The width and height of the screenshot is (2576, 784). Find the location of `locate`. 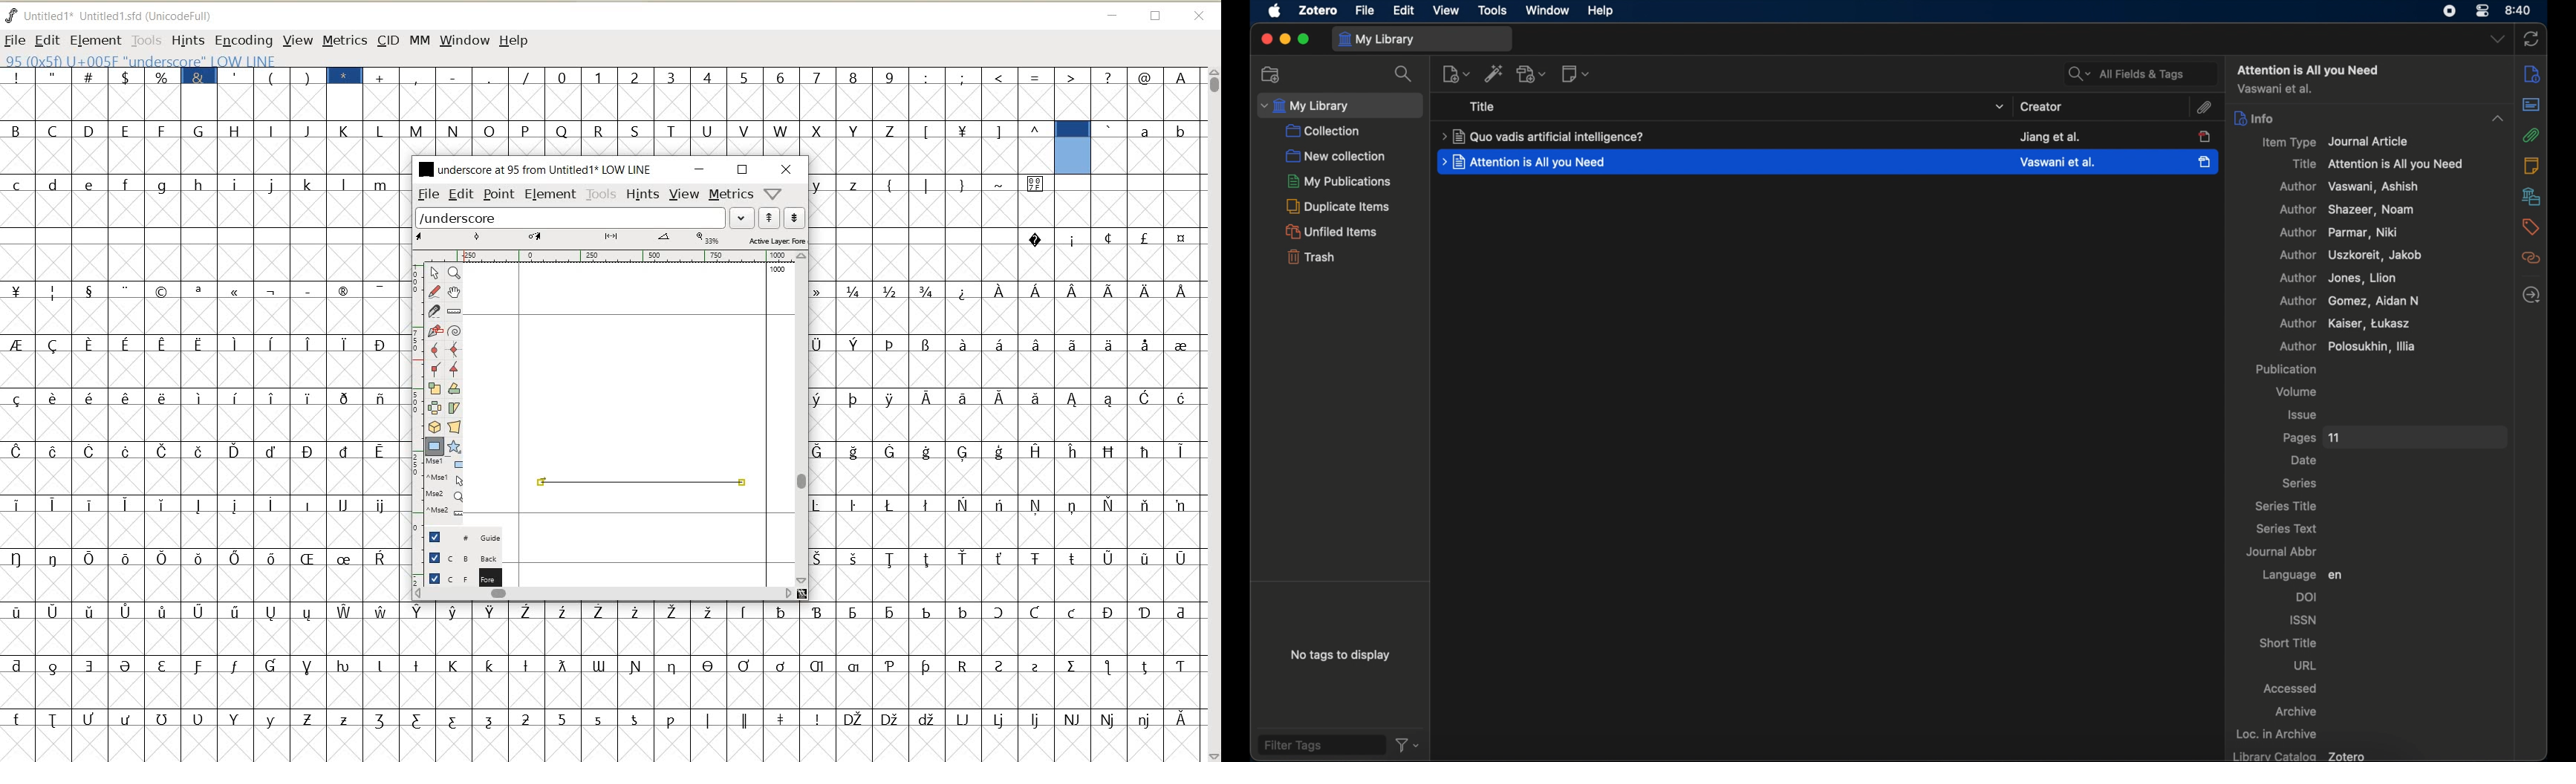

locate is located at coordinates (2532, 295).